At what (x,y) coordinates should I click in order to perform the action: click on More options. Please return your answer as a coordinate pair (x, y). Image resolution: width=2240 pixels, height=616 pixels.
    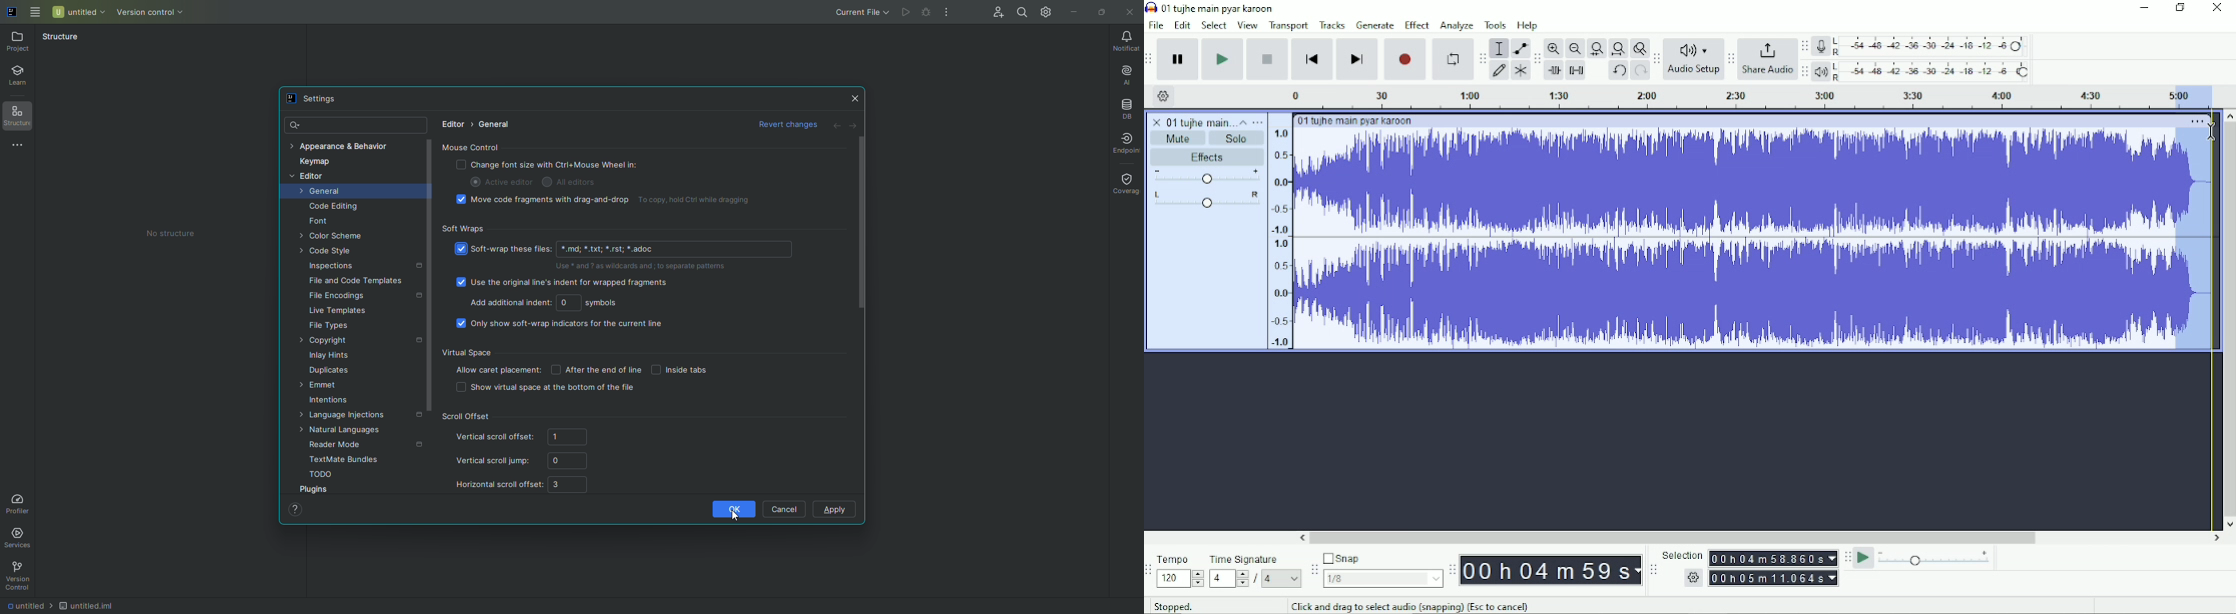
    Looking at the image, I should click on (2198, 121).